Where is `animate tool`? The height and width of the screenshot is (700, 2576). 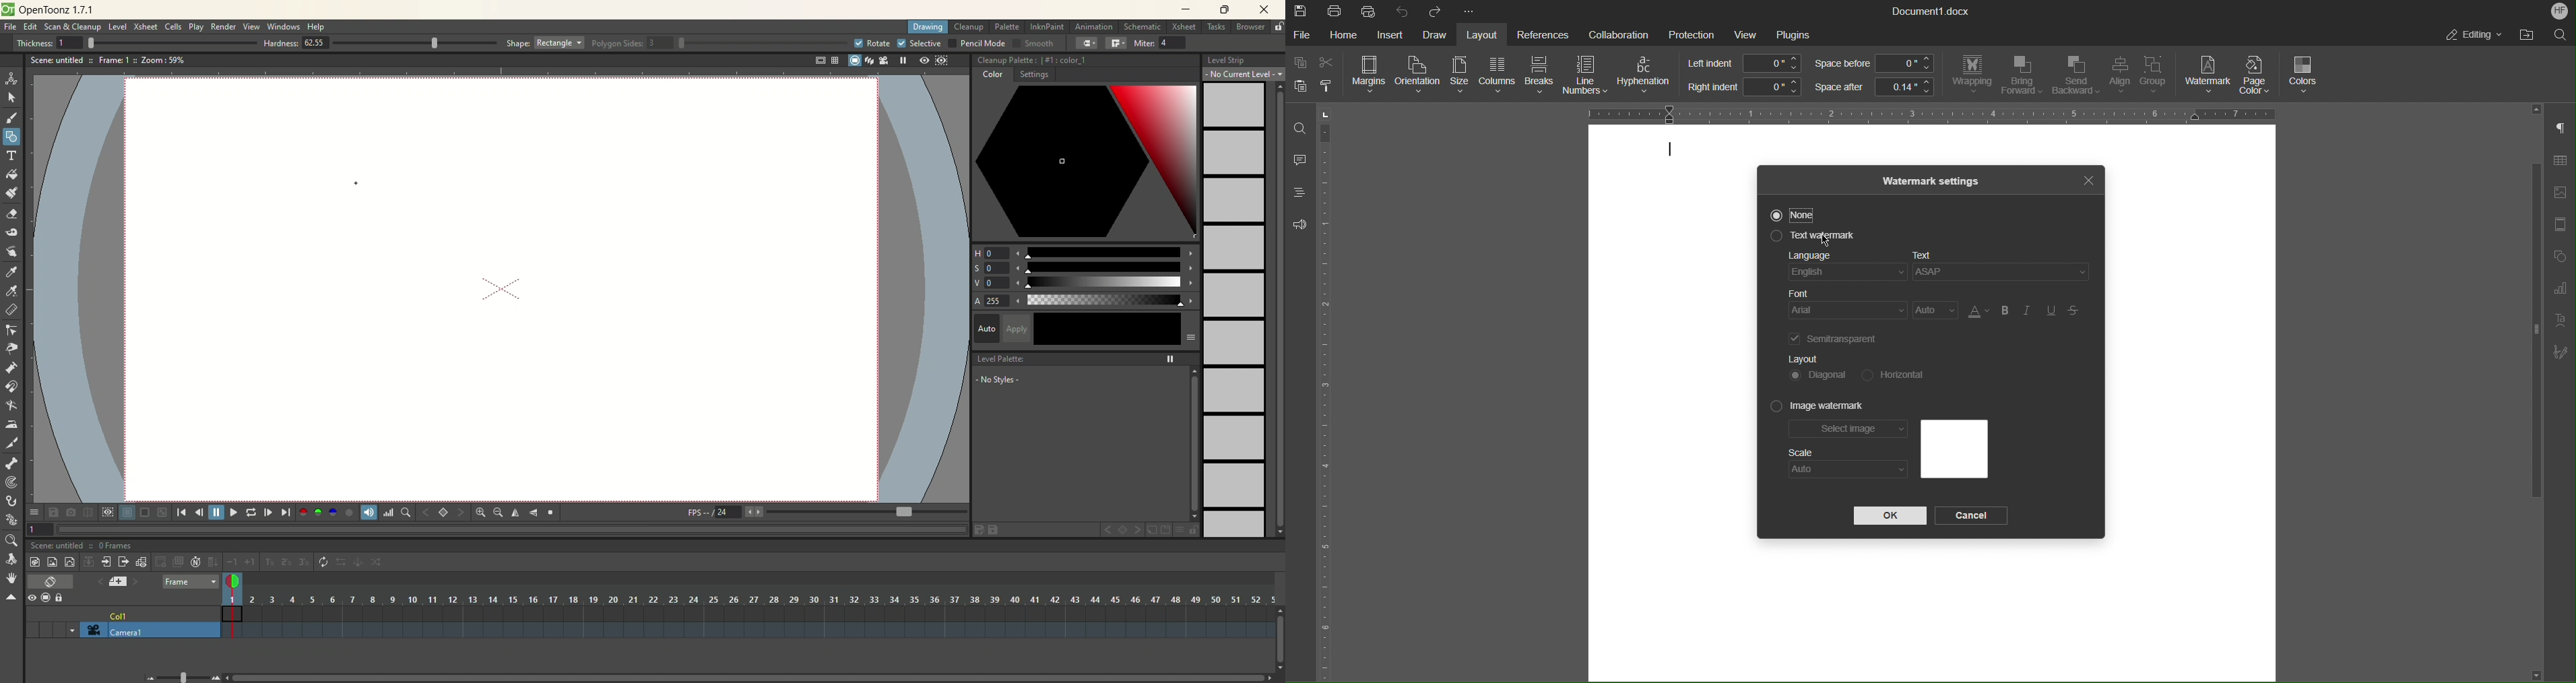 animate tool is located at coordinates (11, 78).